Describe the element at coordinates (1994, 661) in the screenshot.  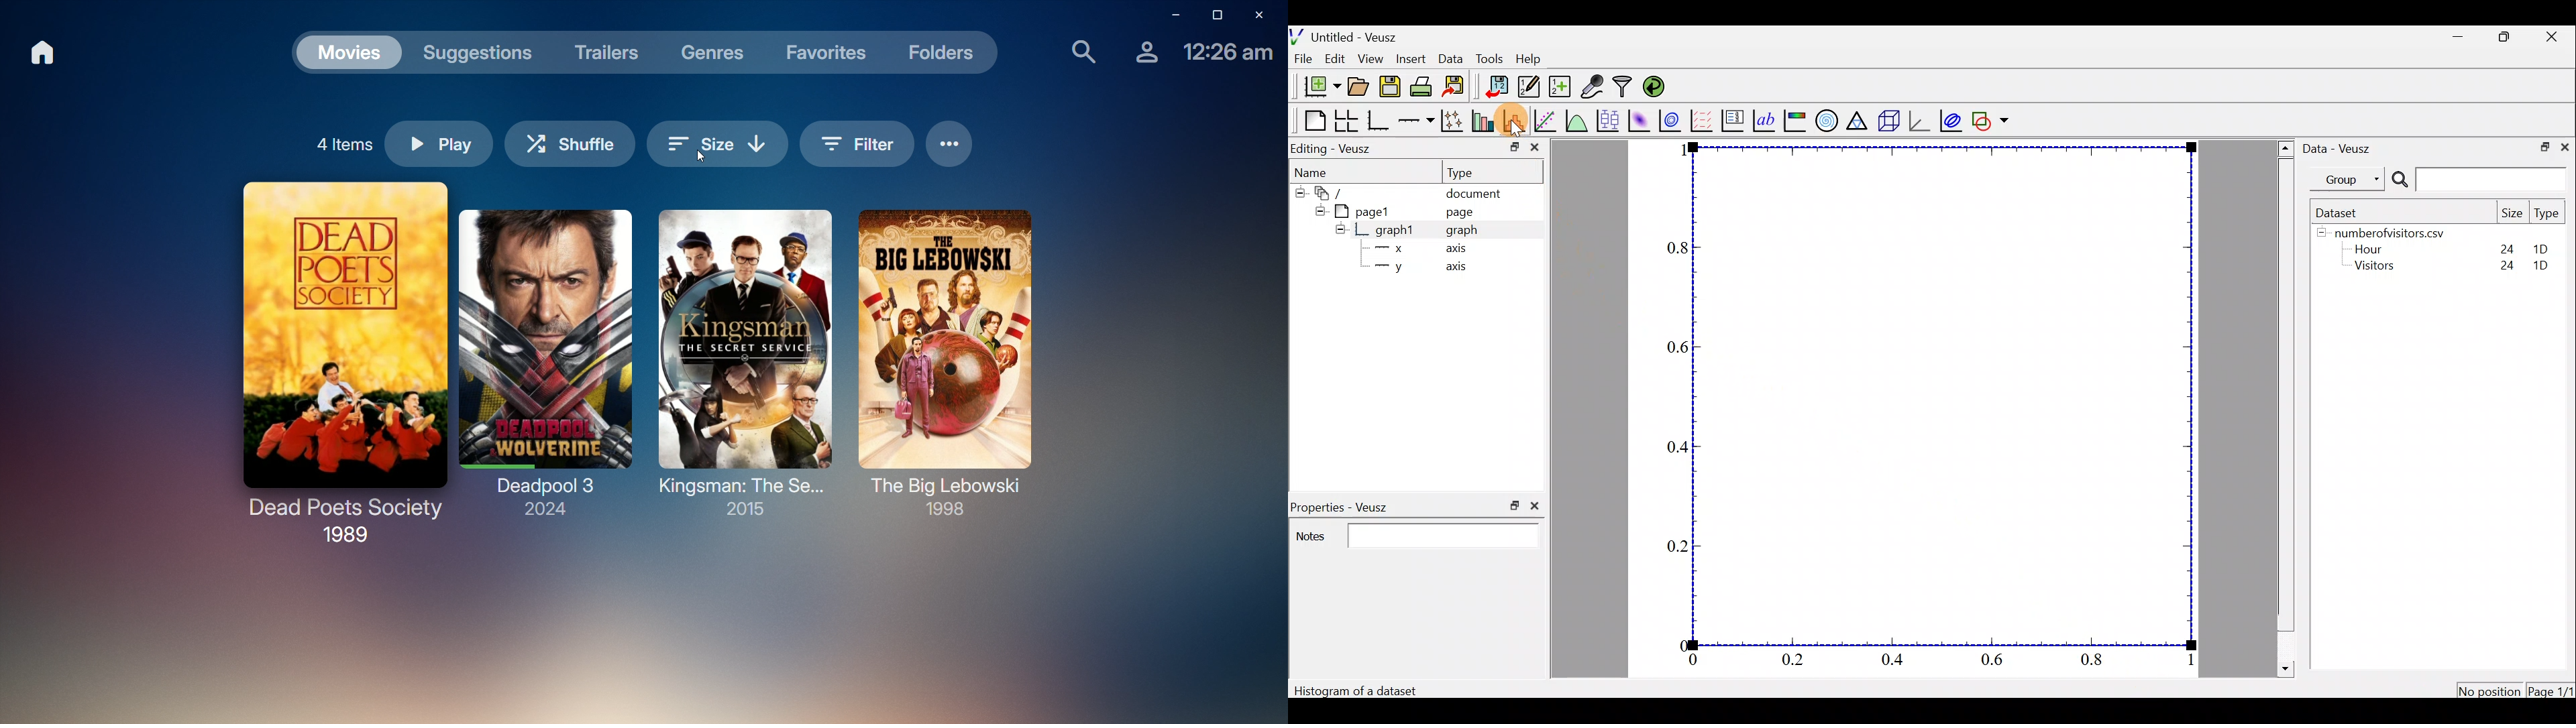
I see `0.6` at that location.